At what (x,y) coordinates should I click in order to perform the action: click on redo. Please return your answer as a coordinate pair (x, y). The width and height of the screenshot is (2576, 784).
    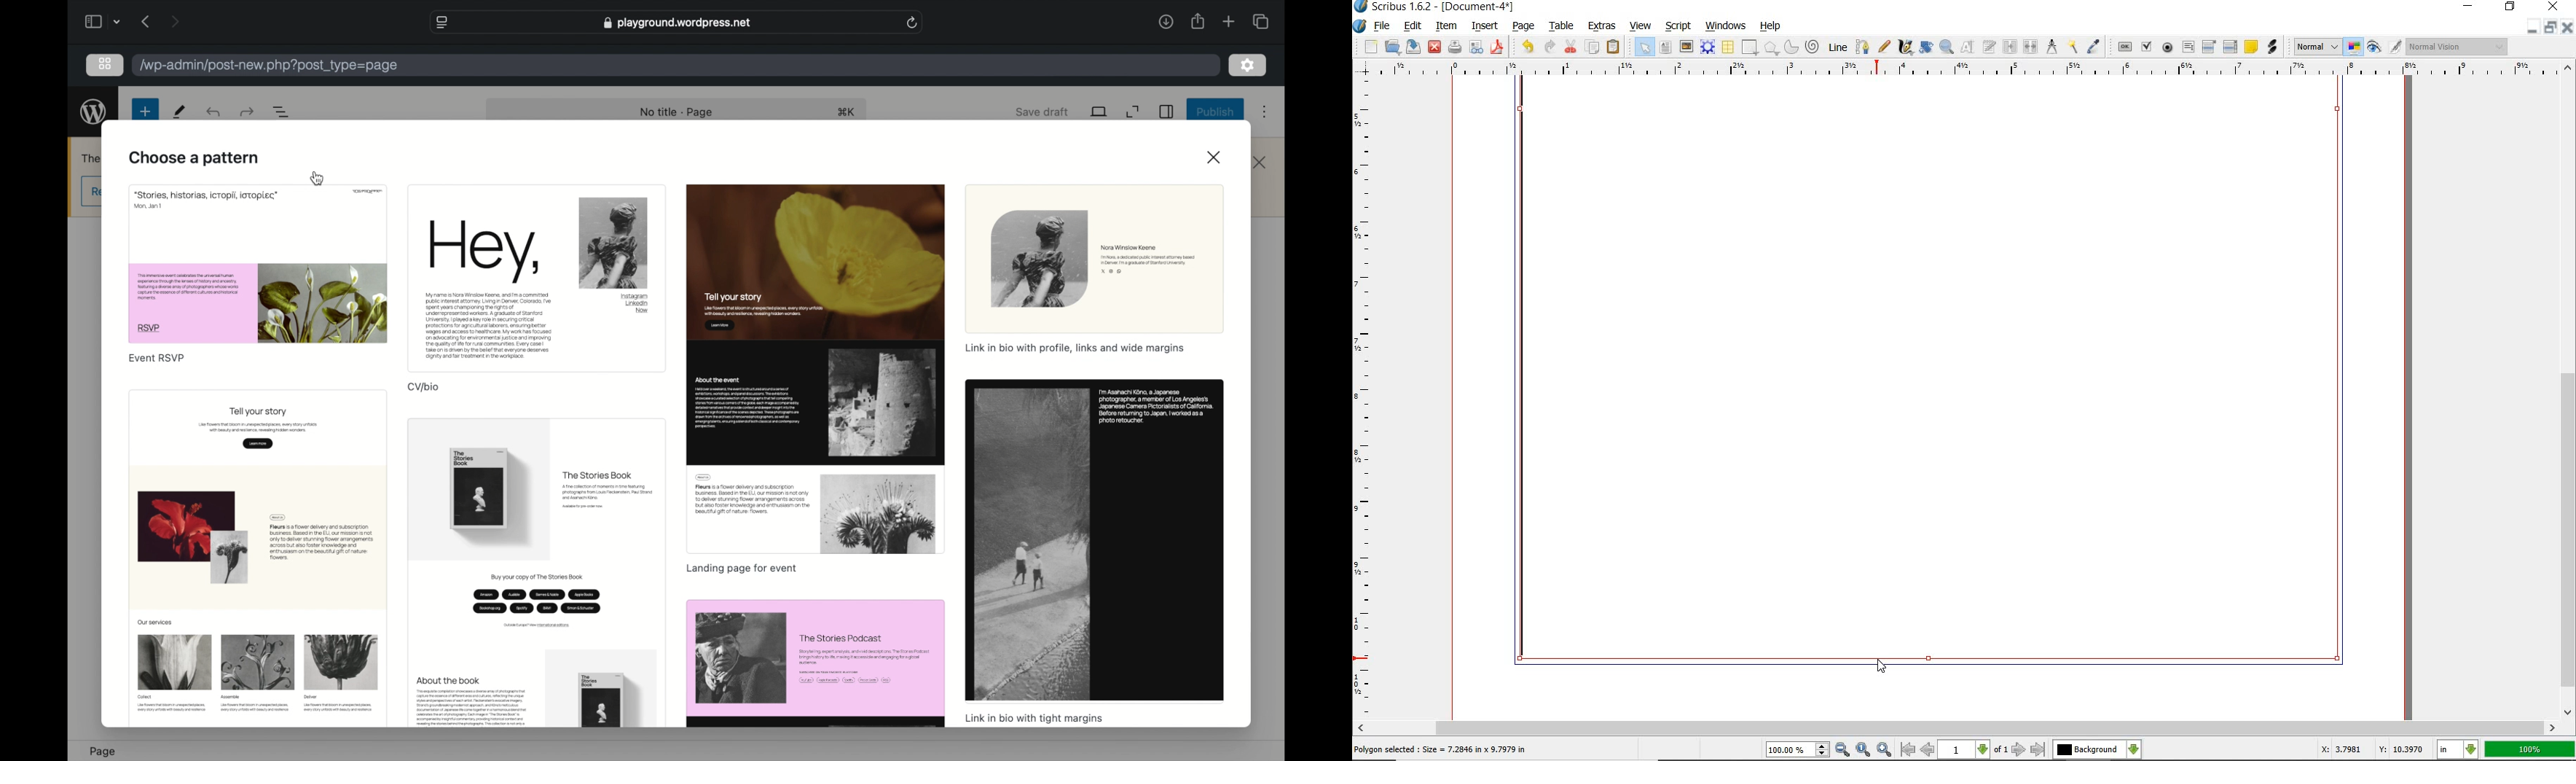
    Looking at the image, I should click on (1551, 47).